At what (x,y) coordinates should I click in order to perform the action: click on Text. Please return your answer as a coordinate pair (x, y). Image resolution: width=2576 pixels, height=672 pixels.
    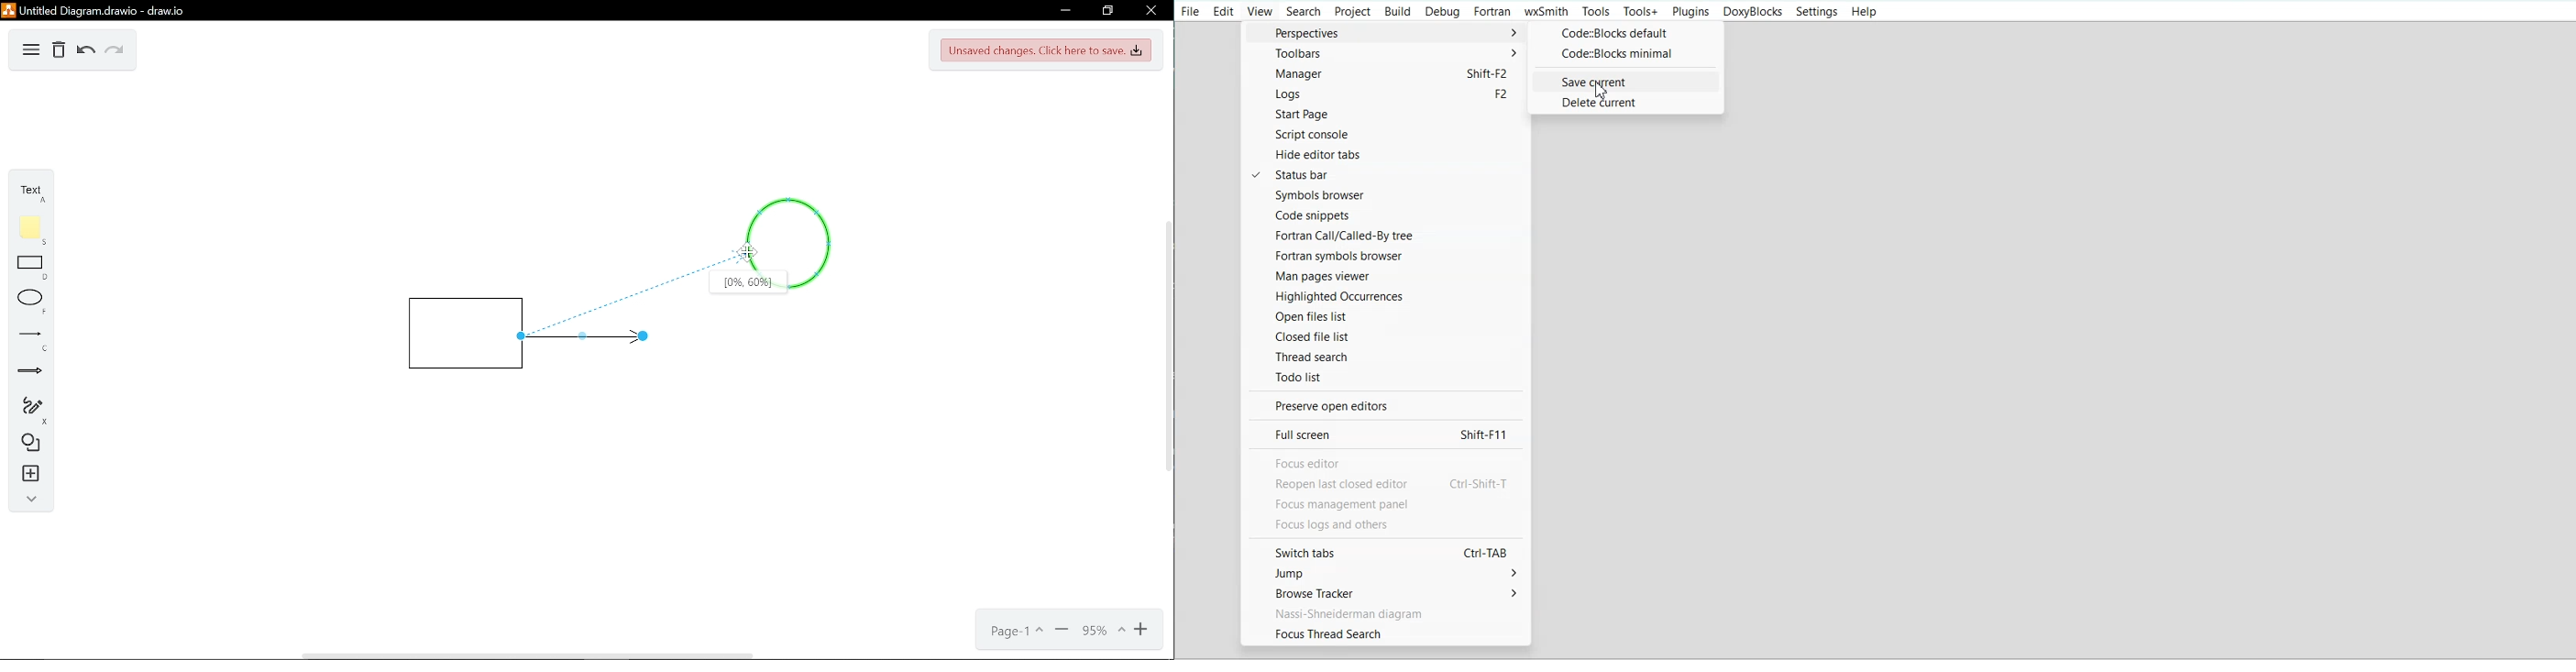
    Looking at the image, I should click on (32, 192).